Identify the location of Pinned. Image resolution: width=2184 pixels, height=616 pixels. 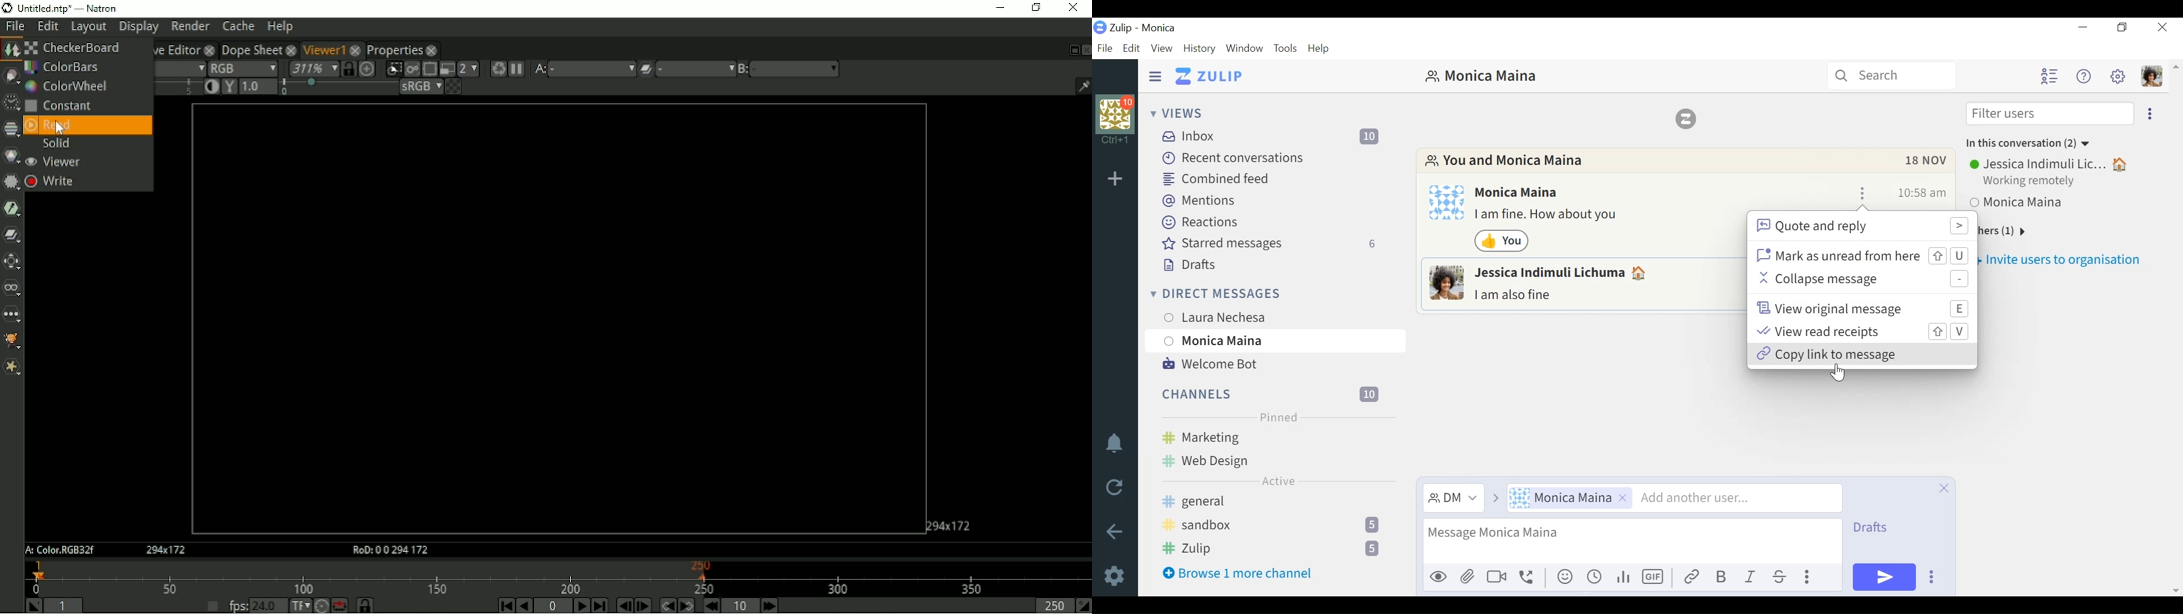
(1276, 416).